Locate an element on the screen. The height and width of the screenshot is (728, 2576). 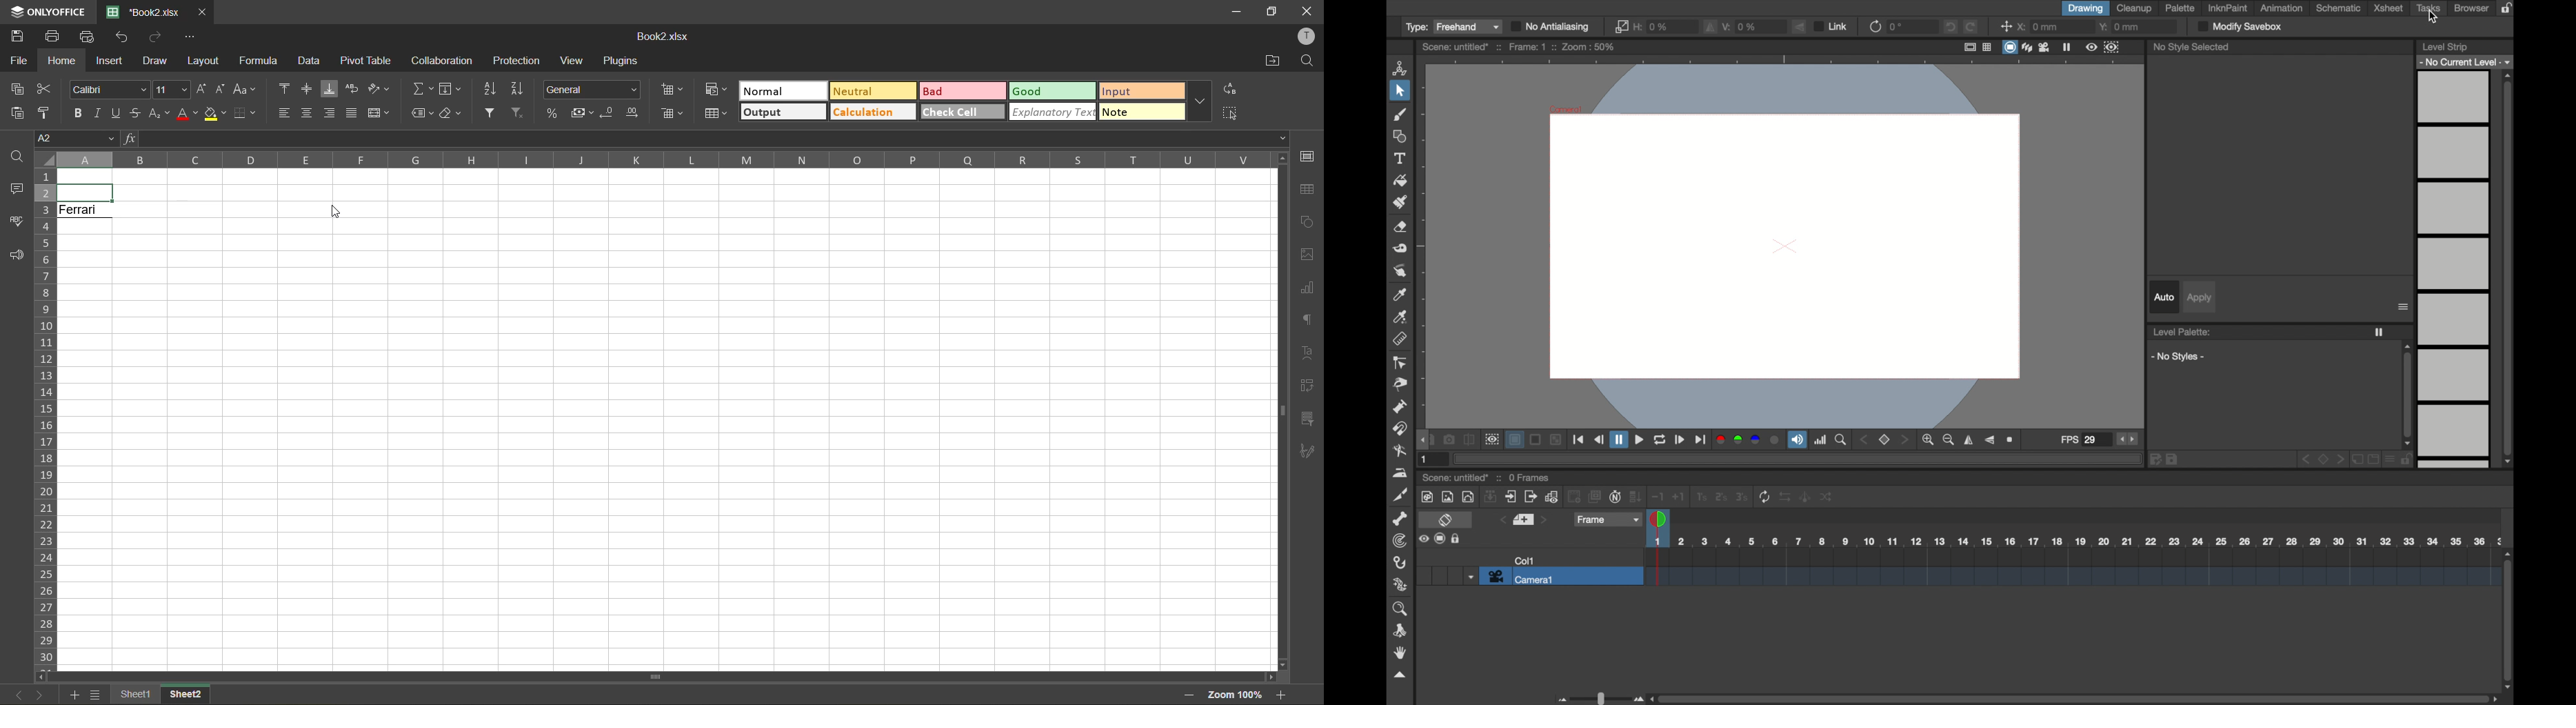
flip horizontally is located at coordinates (1991, 441).